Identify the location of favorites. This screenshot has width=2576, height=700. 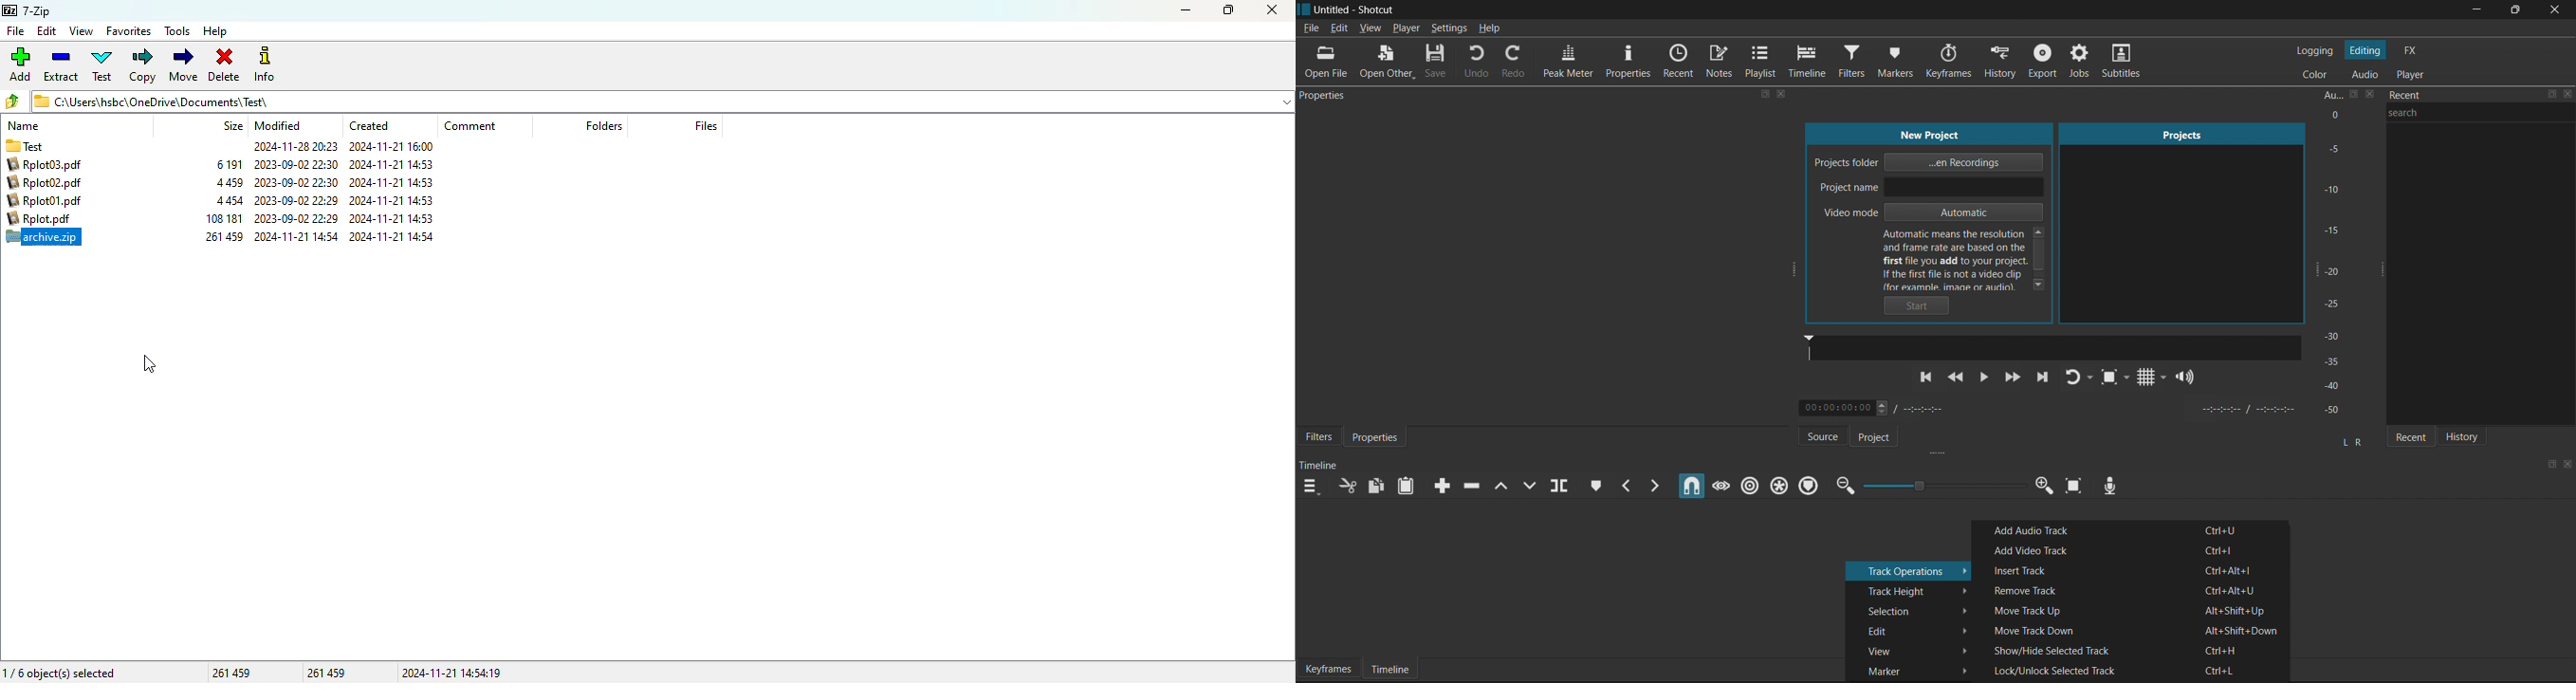
(129, 31).